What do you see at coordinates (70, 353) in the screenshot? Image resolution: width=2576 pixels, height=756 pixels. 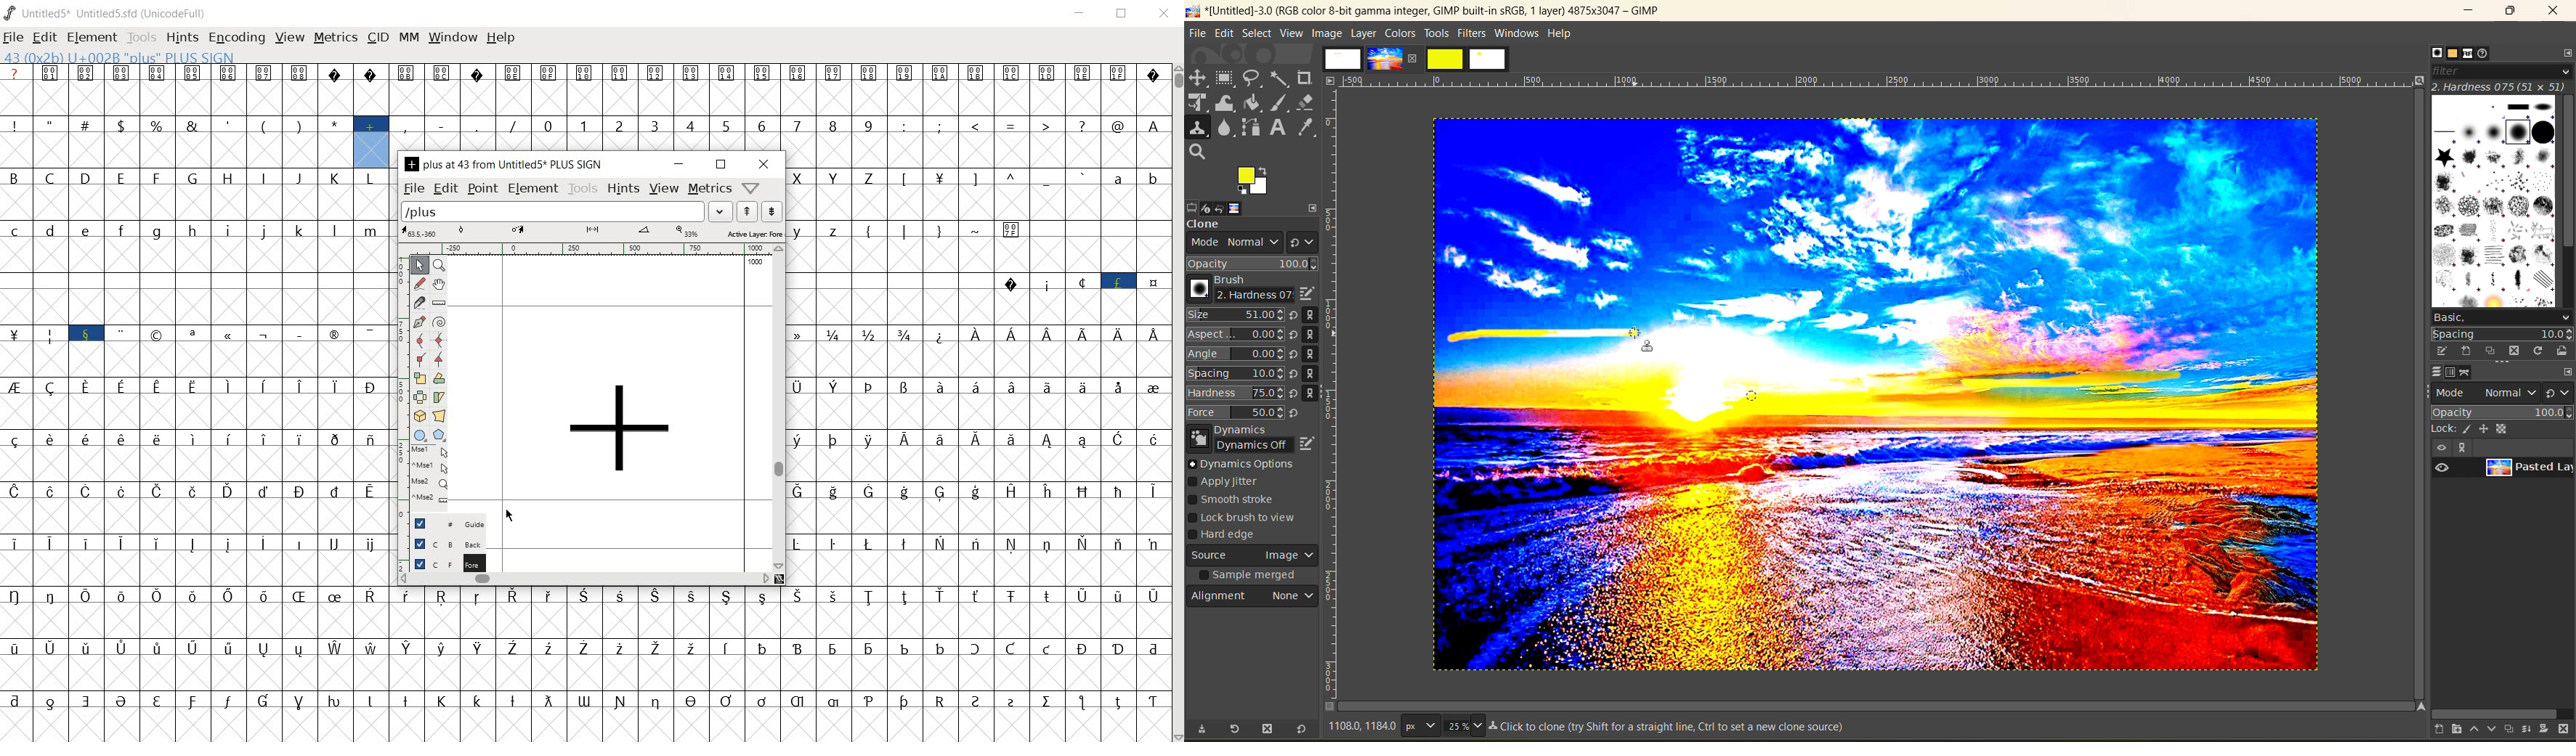 I see `special characters` at bounding box center [70, 353].